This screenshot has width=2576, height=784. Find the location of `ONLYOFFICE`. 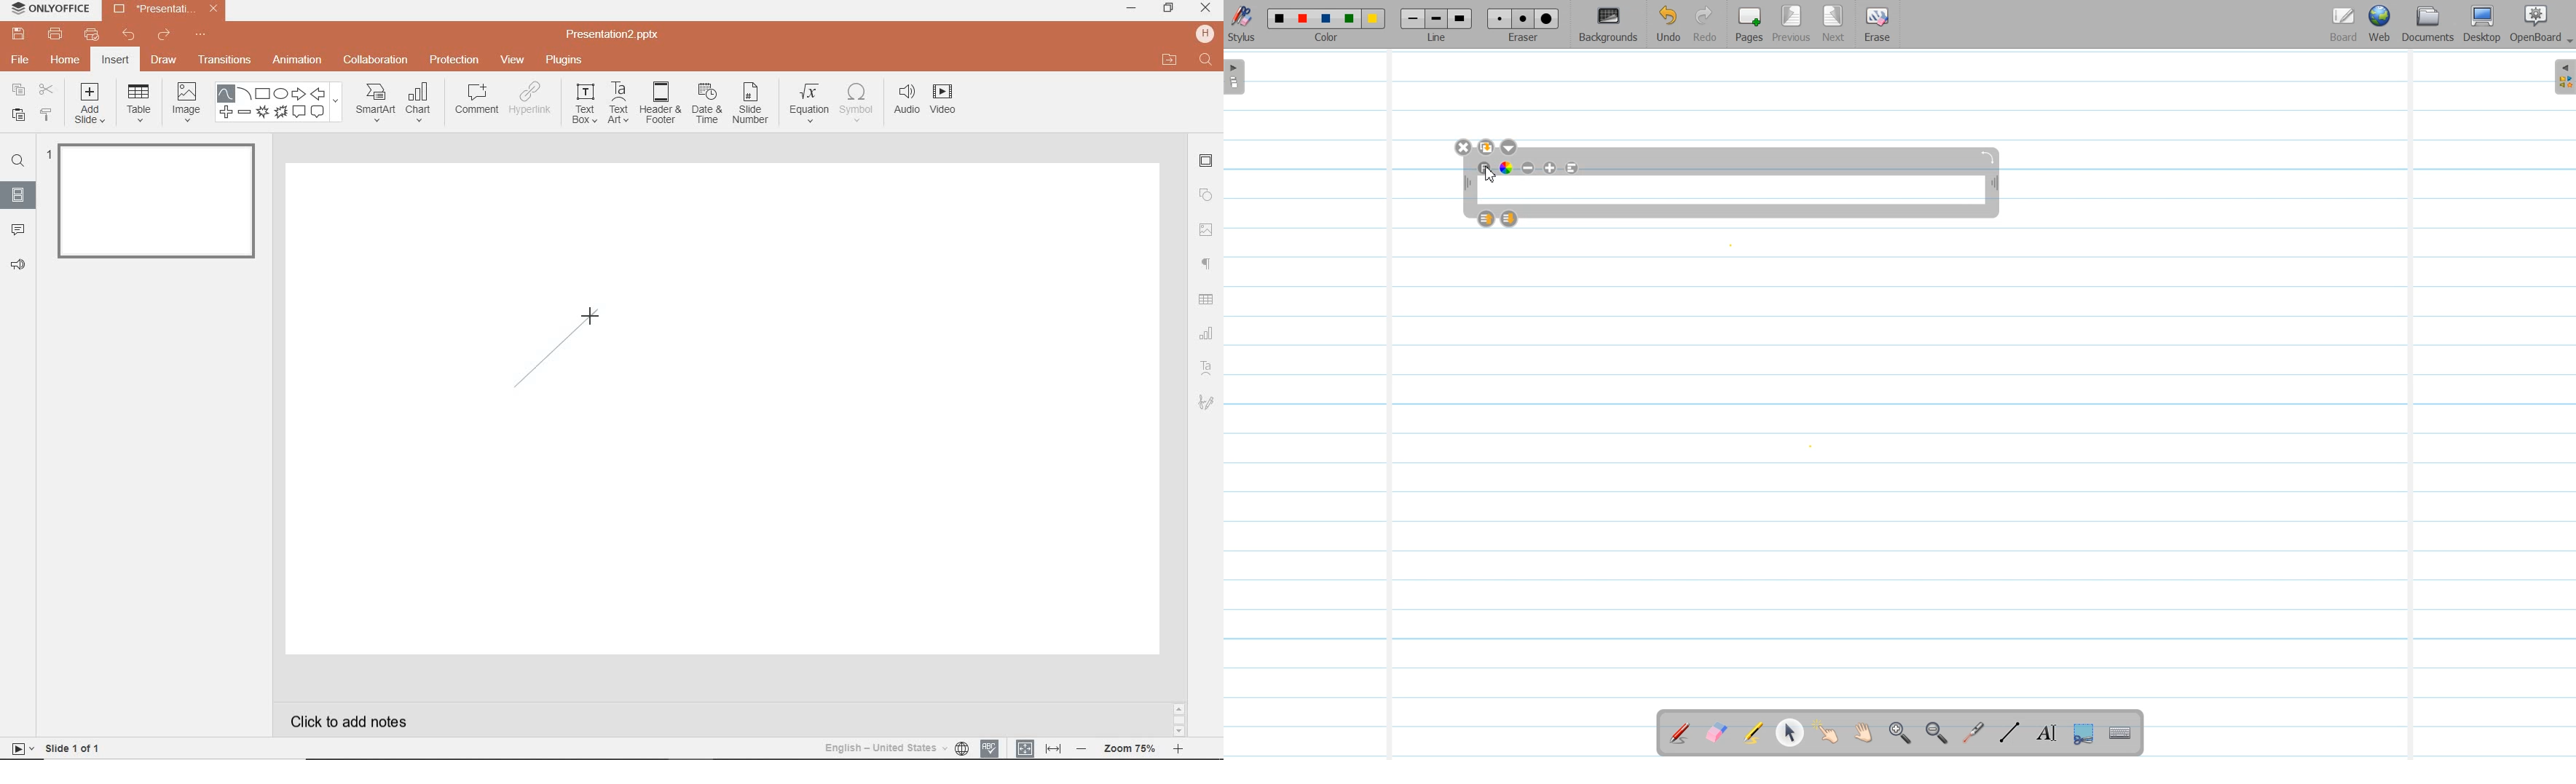

ONLYOFFICE is located at coordinates (51, 9).